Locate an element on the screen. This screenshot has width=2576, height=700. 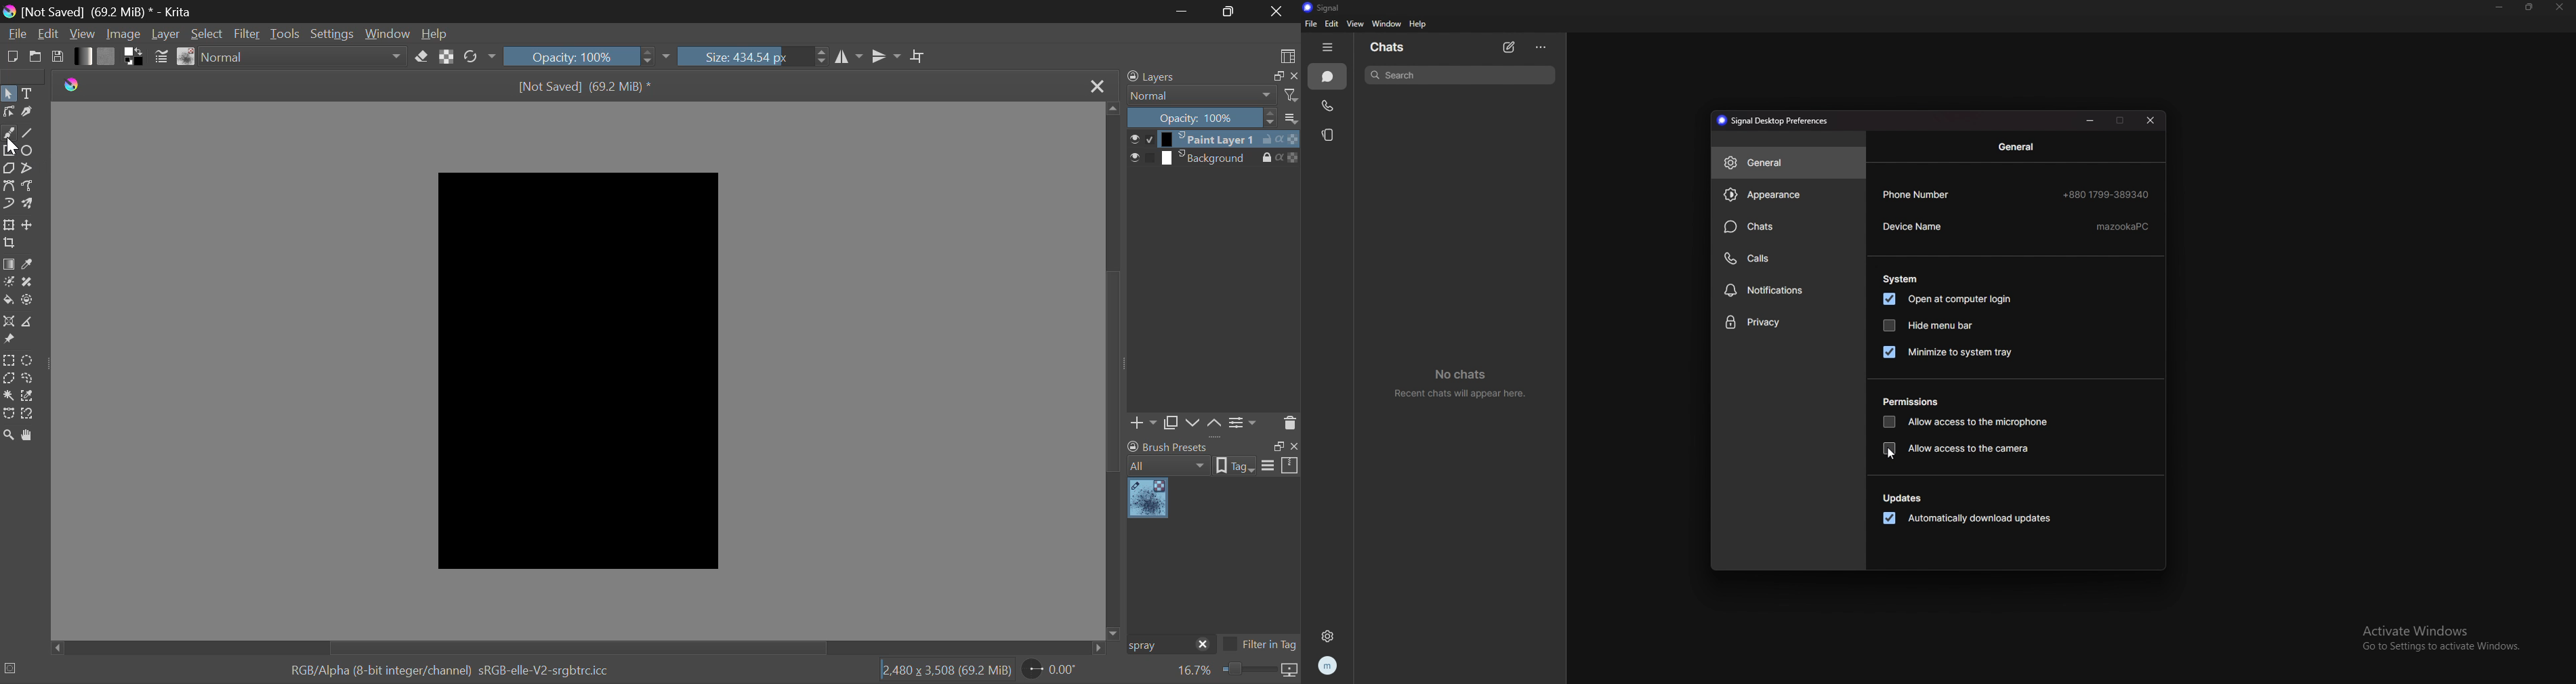
Eyedropper is located at coordinates (29, 265).